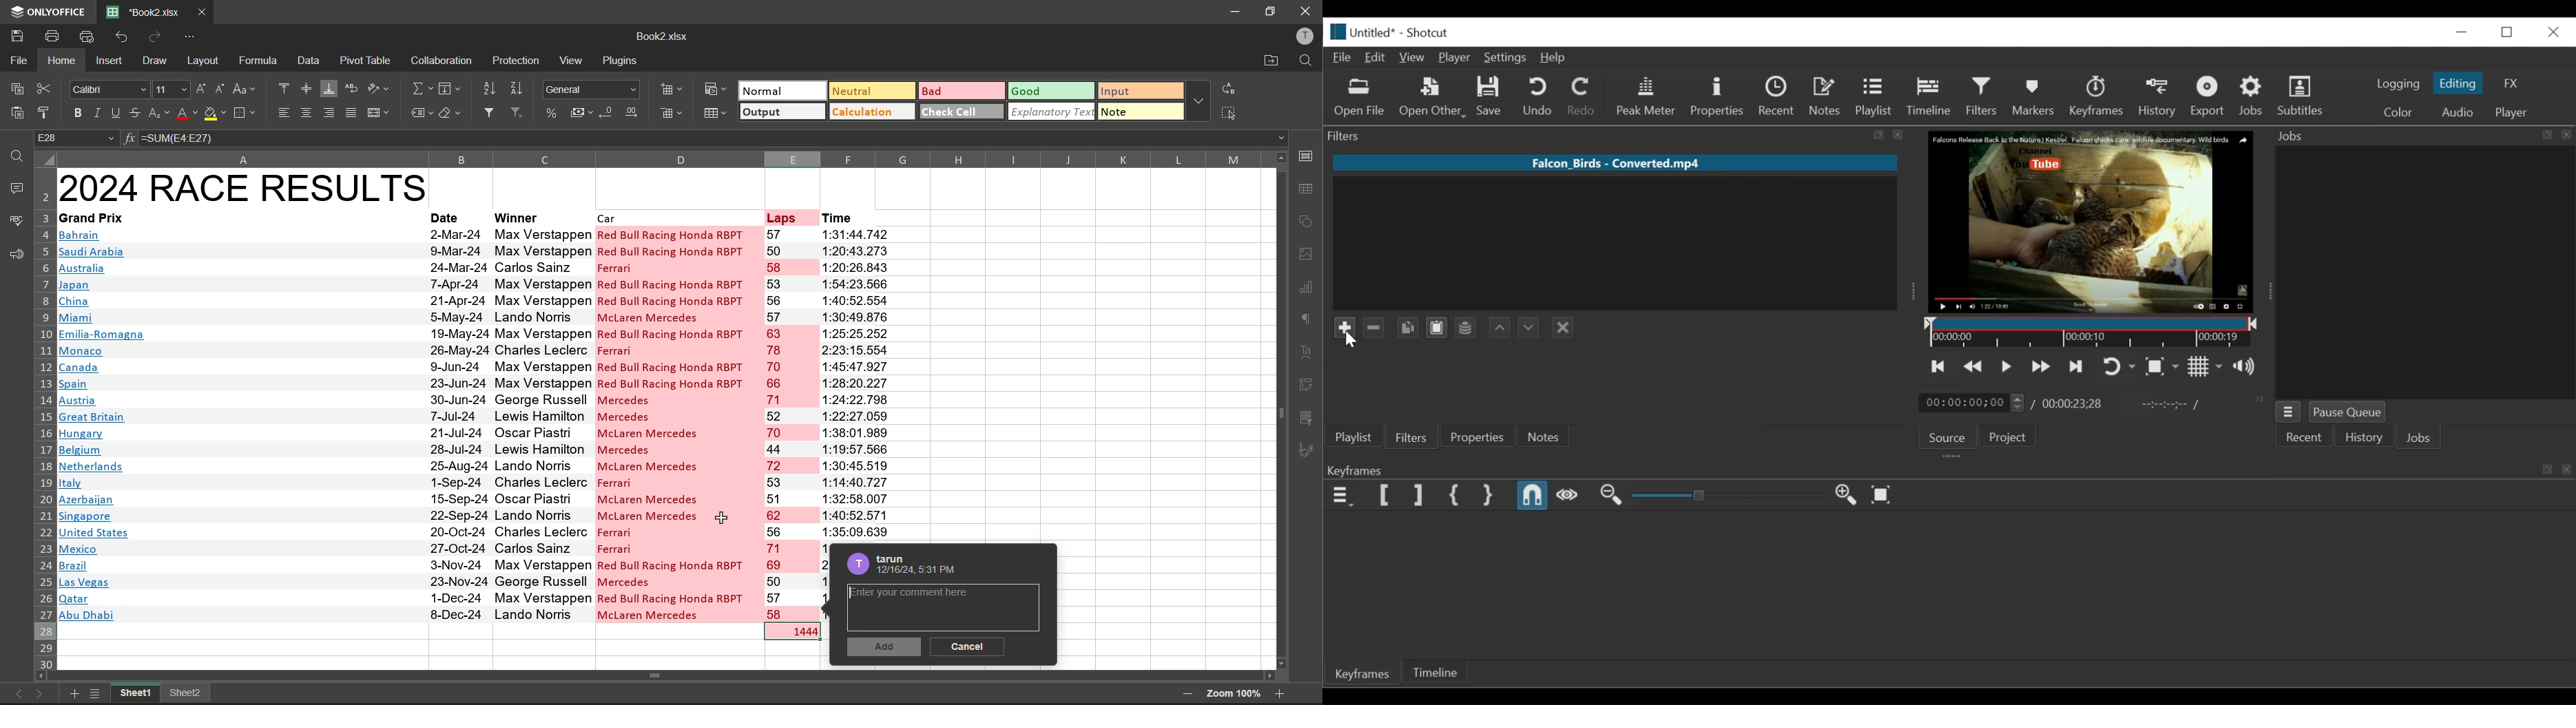 This screenshot has width=2576, height=728. I want to click on save, so click(18, 36).